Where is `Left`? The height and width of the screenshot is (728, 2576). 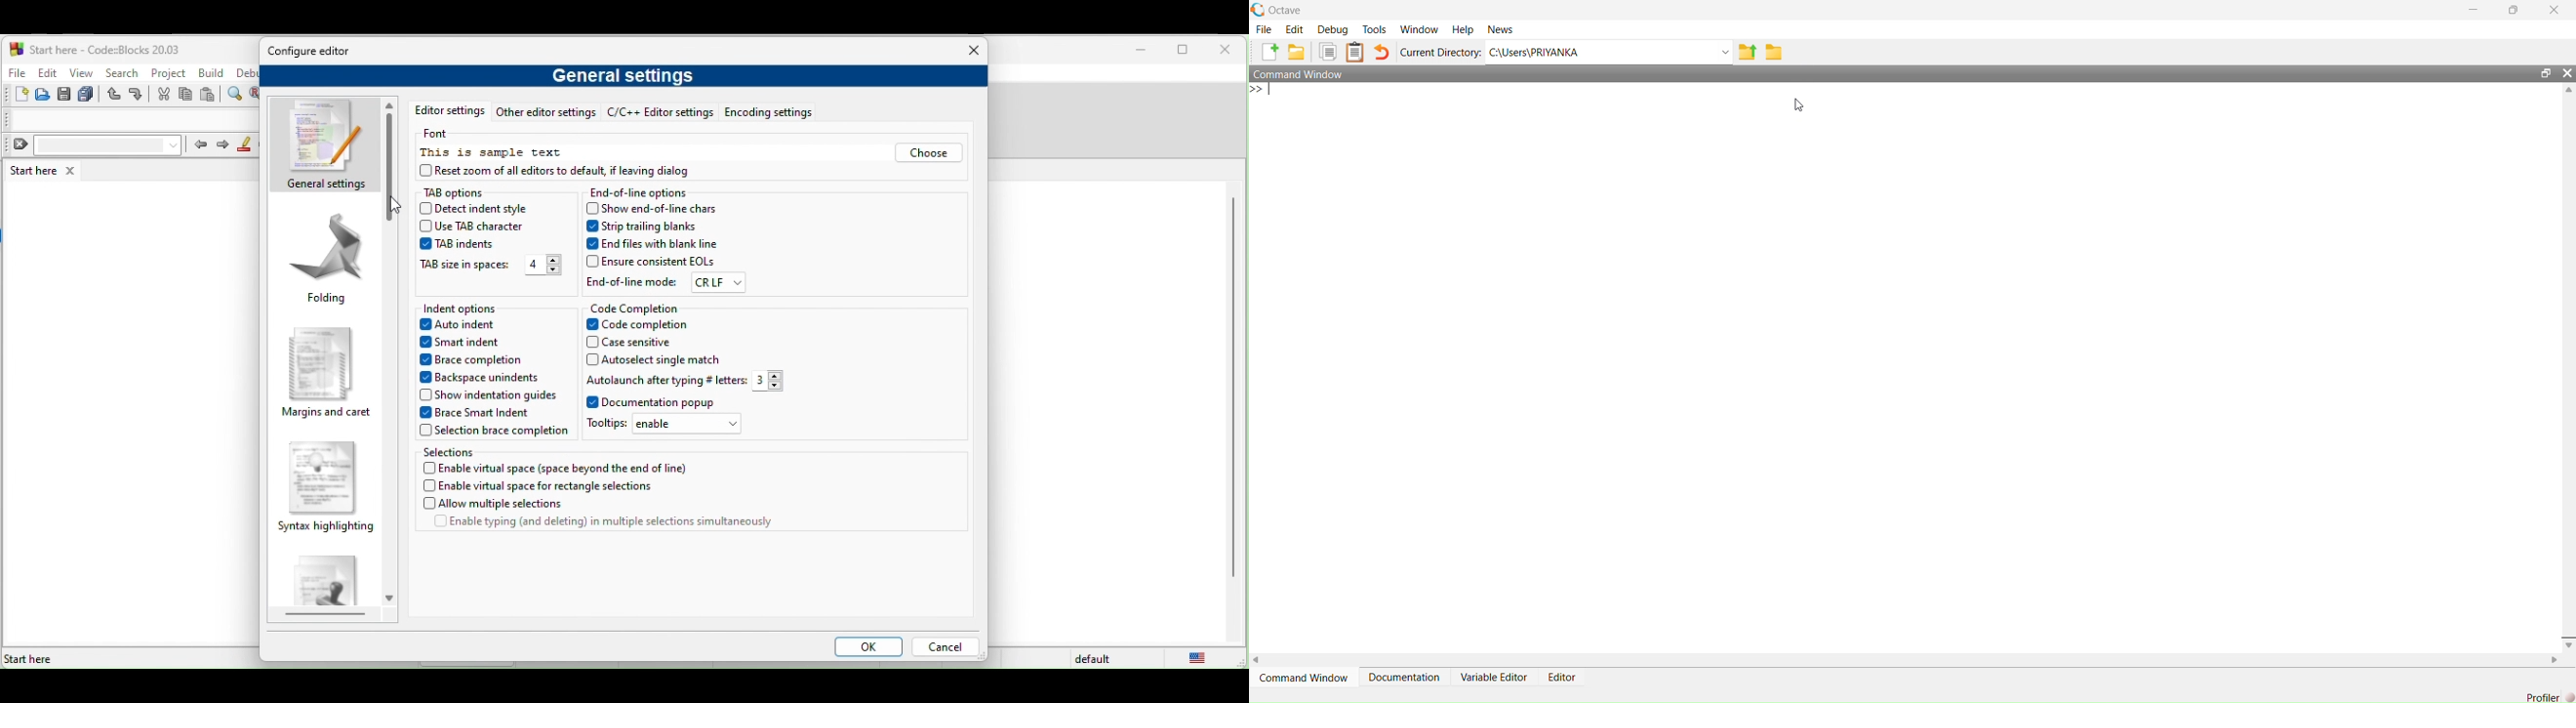 Left is located at coordinates (1261, 659).